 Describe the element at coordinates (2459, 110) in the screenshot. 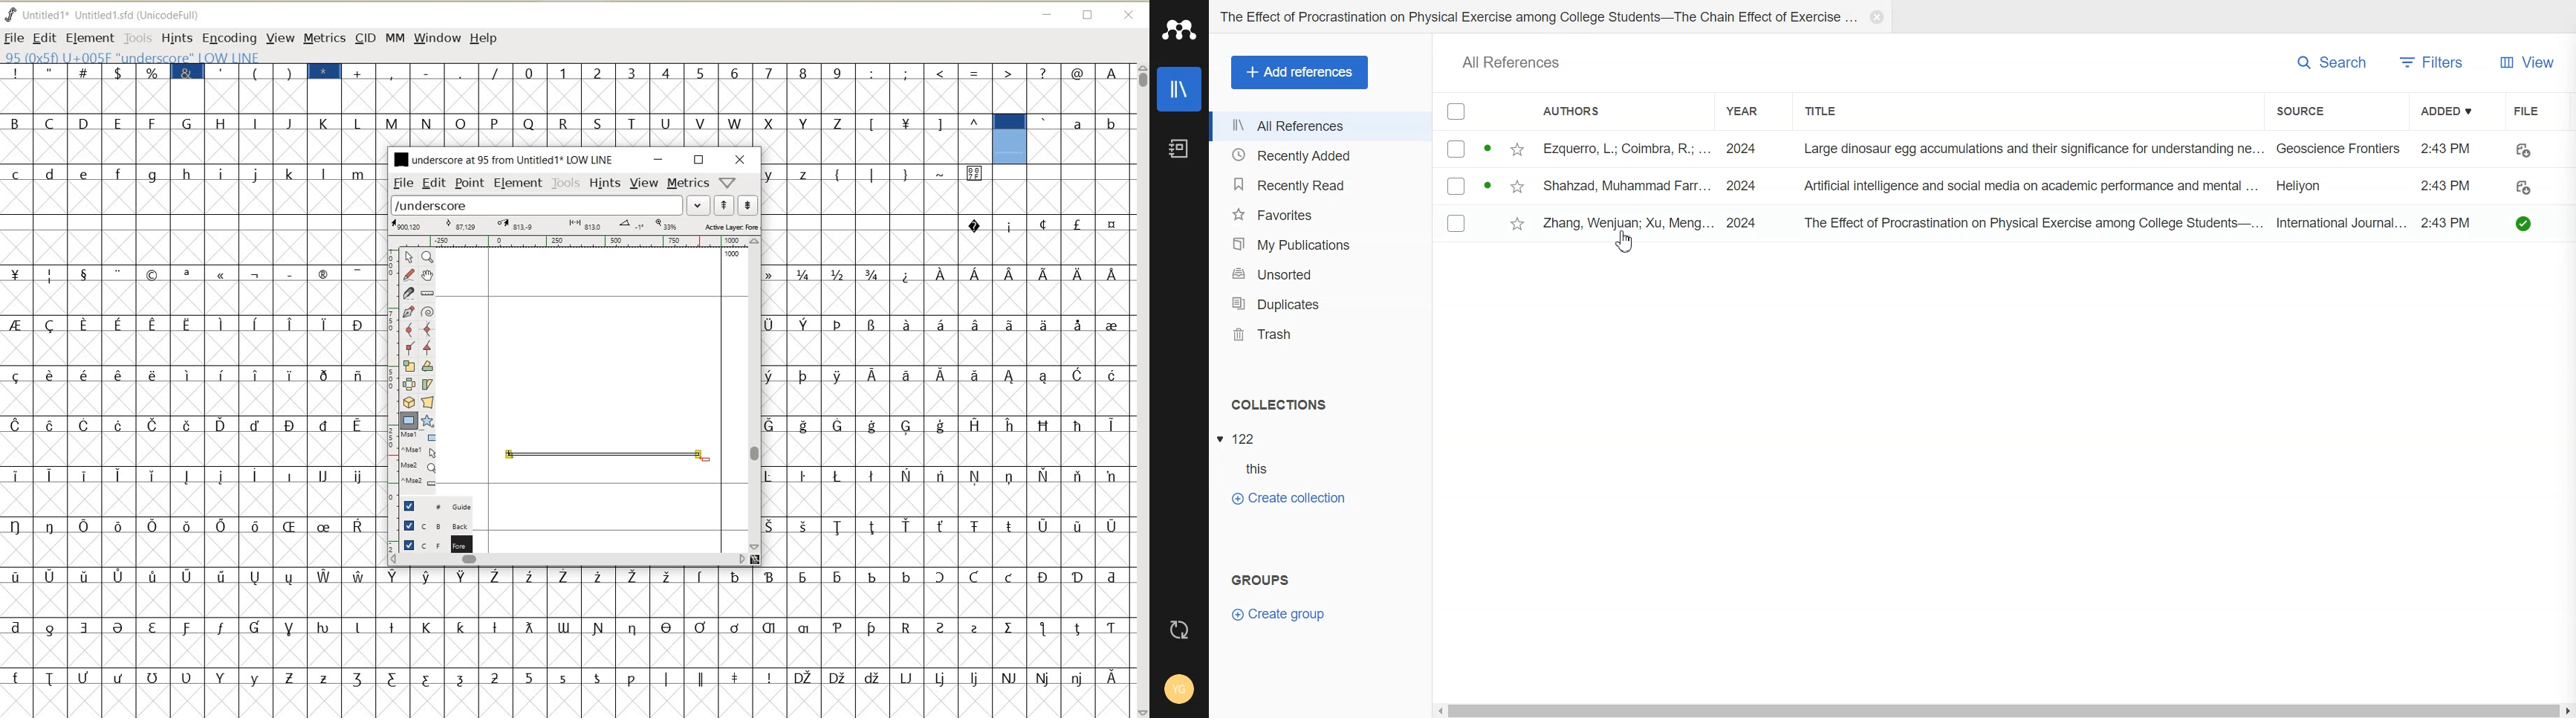

I see `Added` at that location.